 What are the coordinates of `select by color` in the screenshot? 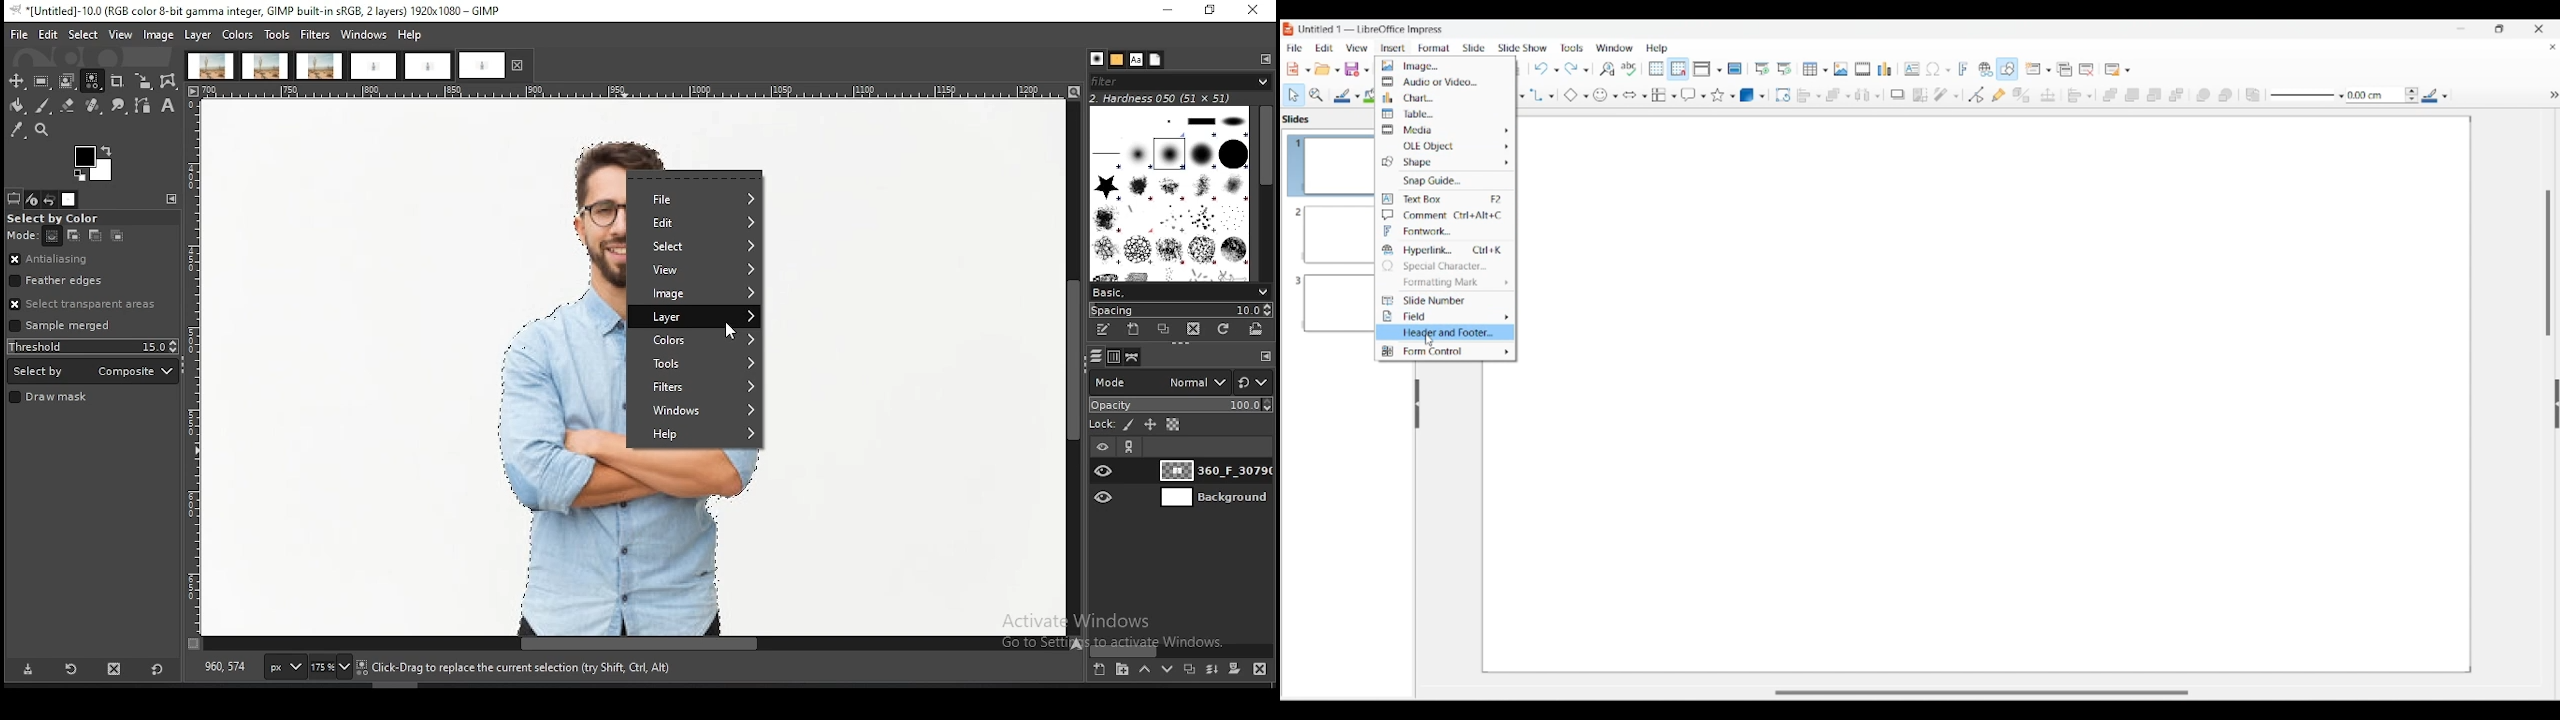 It's located at (59, 219).